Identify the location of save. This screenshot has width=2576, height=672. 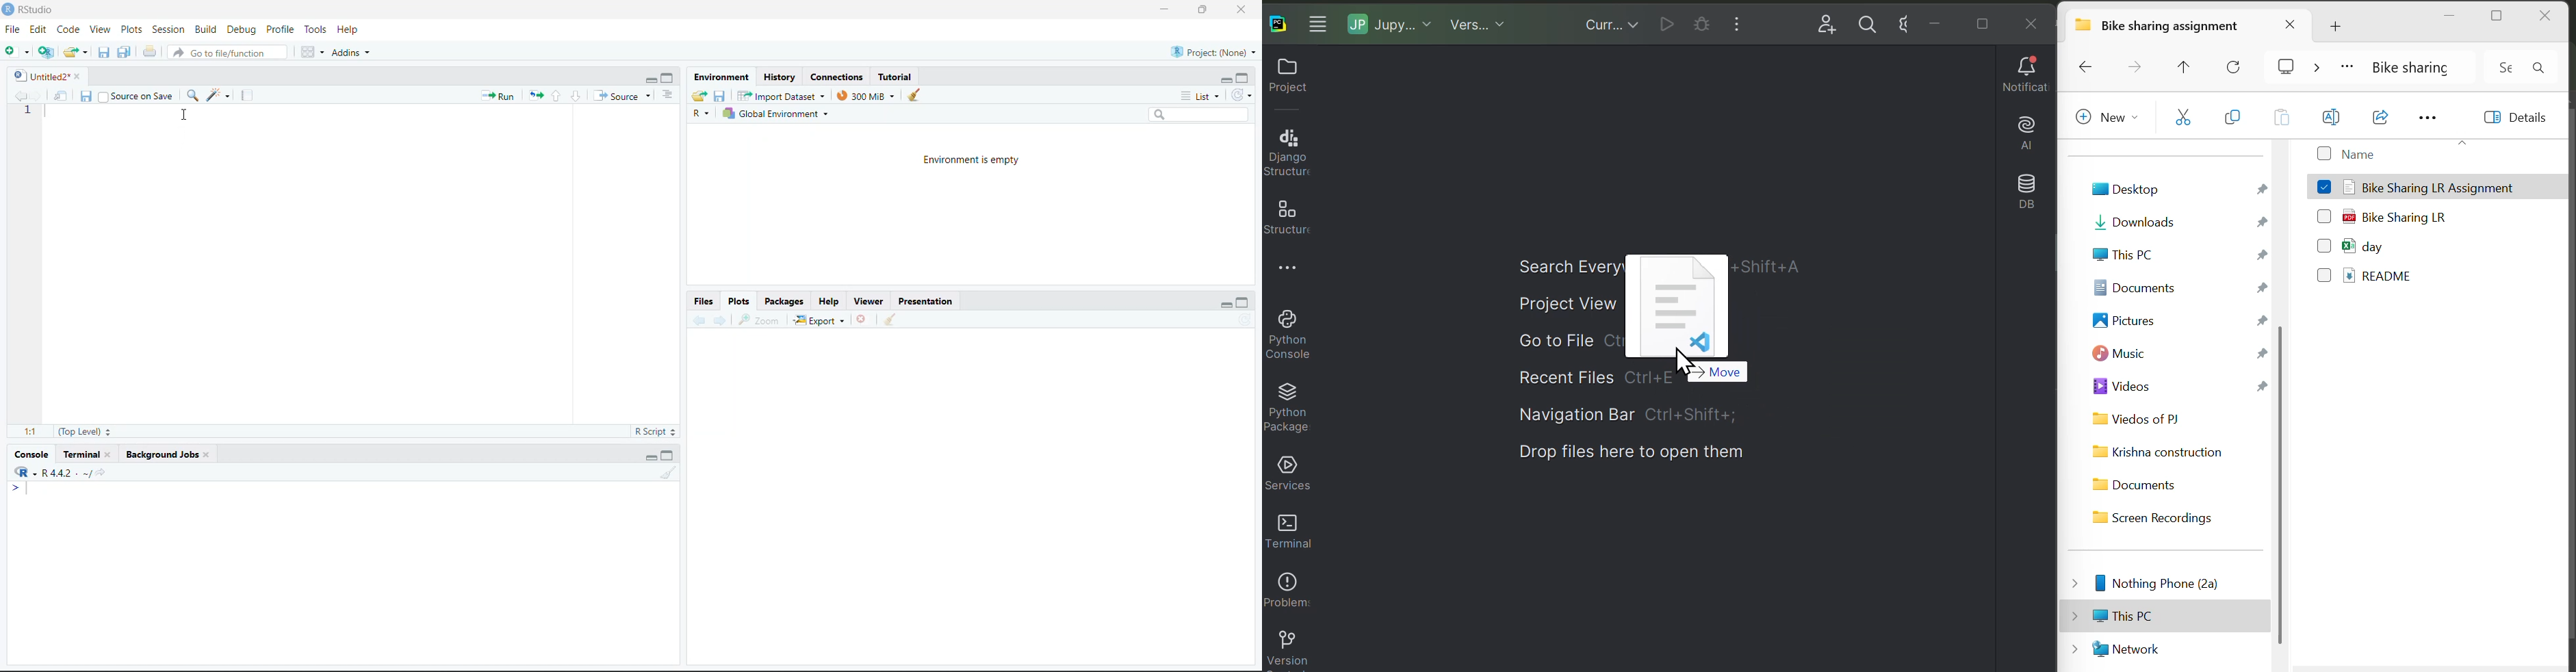
(720, 95).